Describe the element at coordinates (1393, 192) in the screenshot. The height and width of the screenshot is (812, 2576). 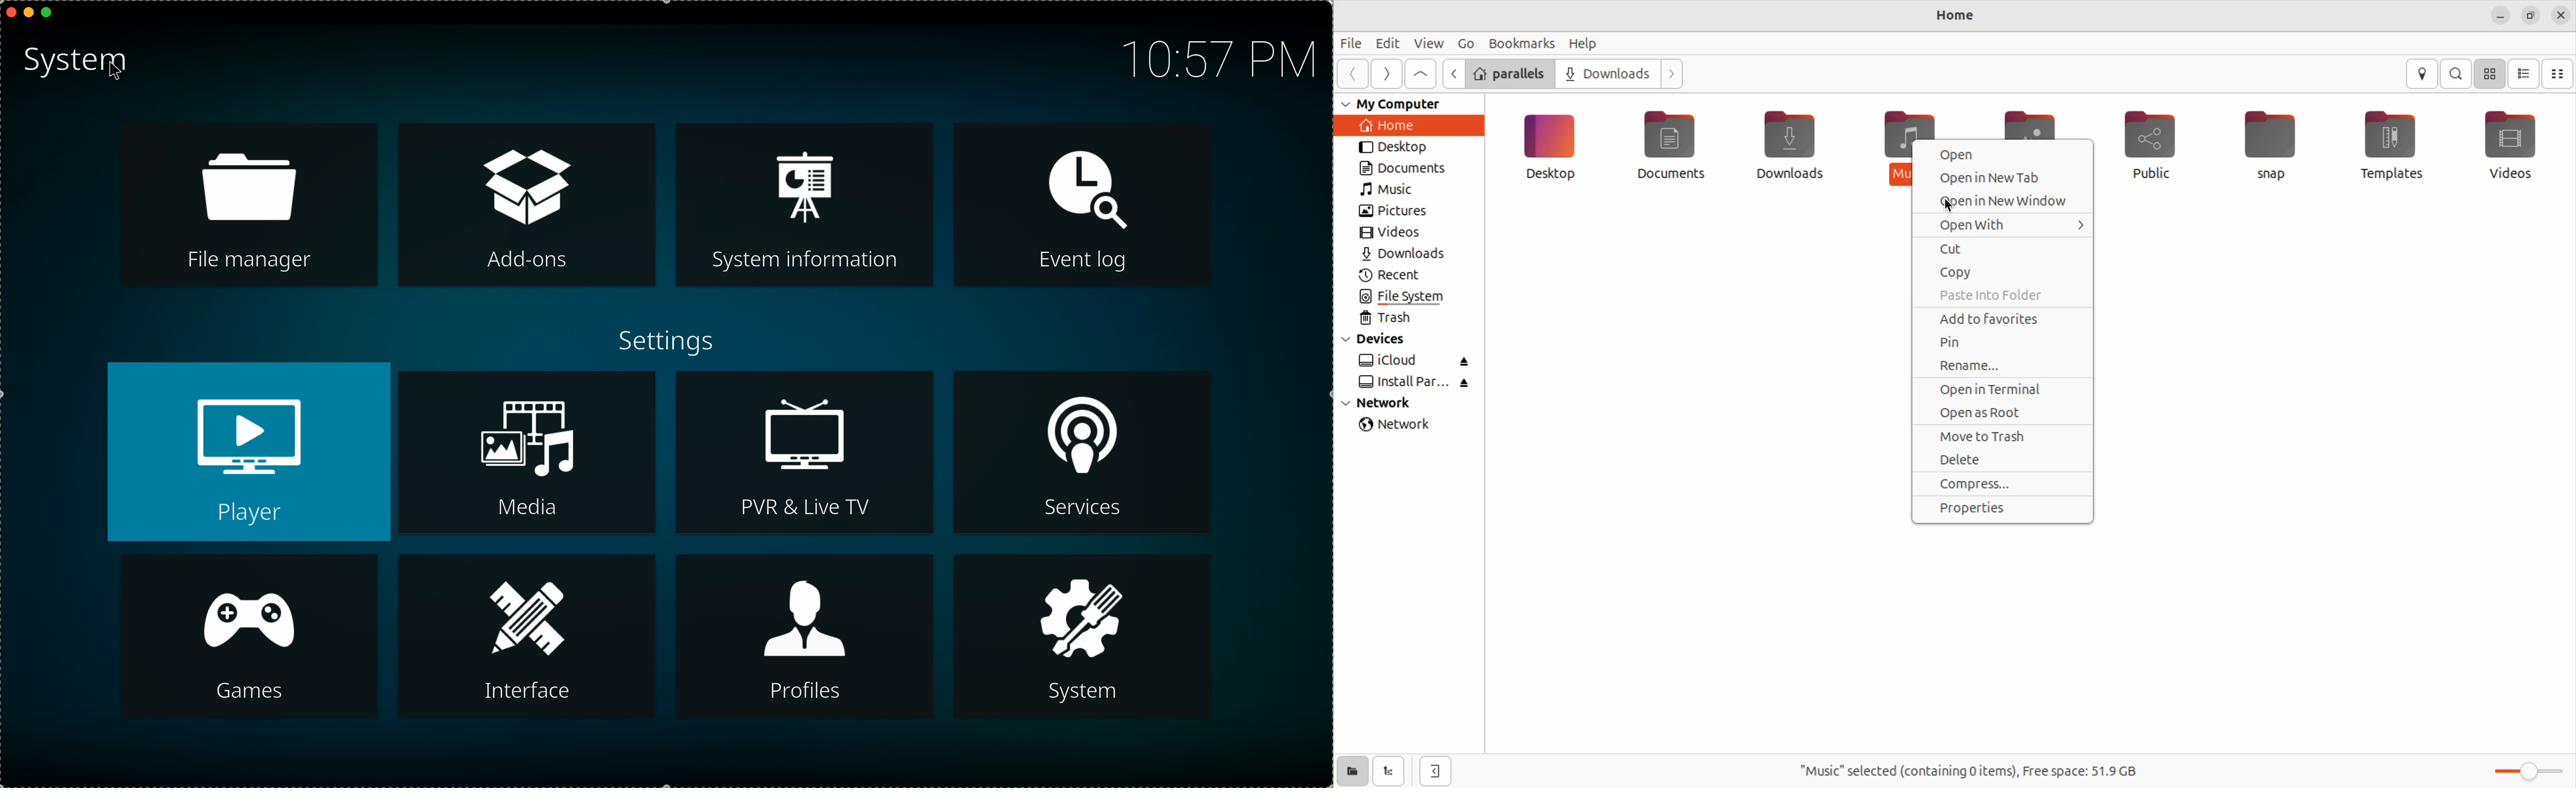
I see `music` at that location.